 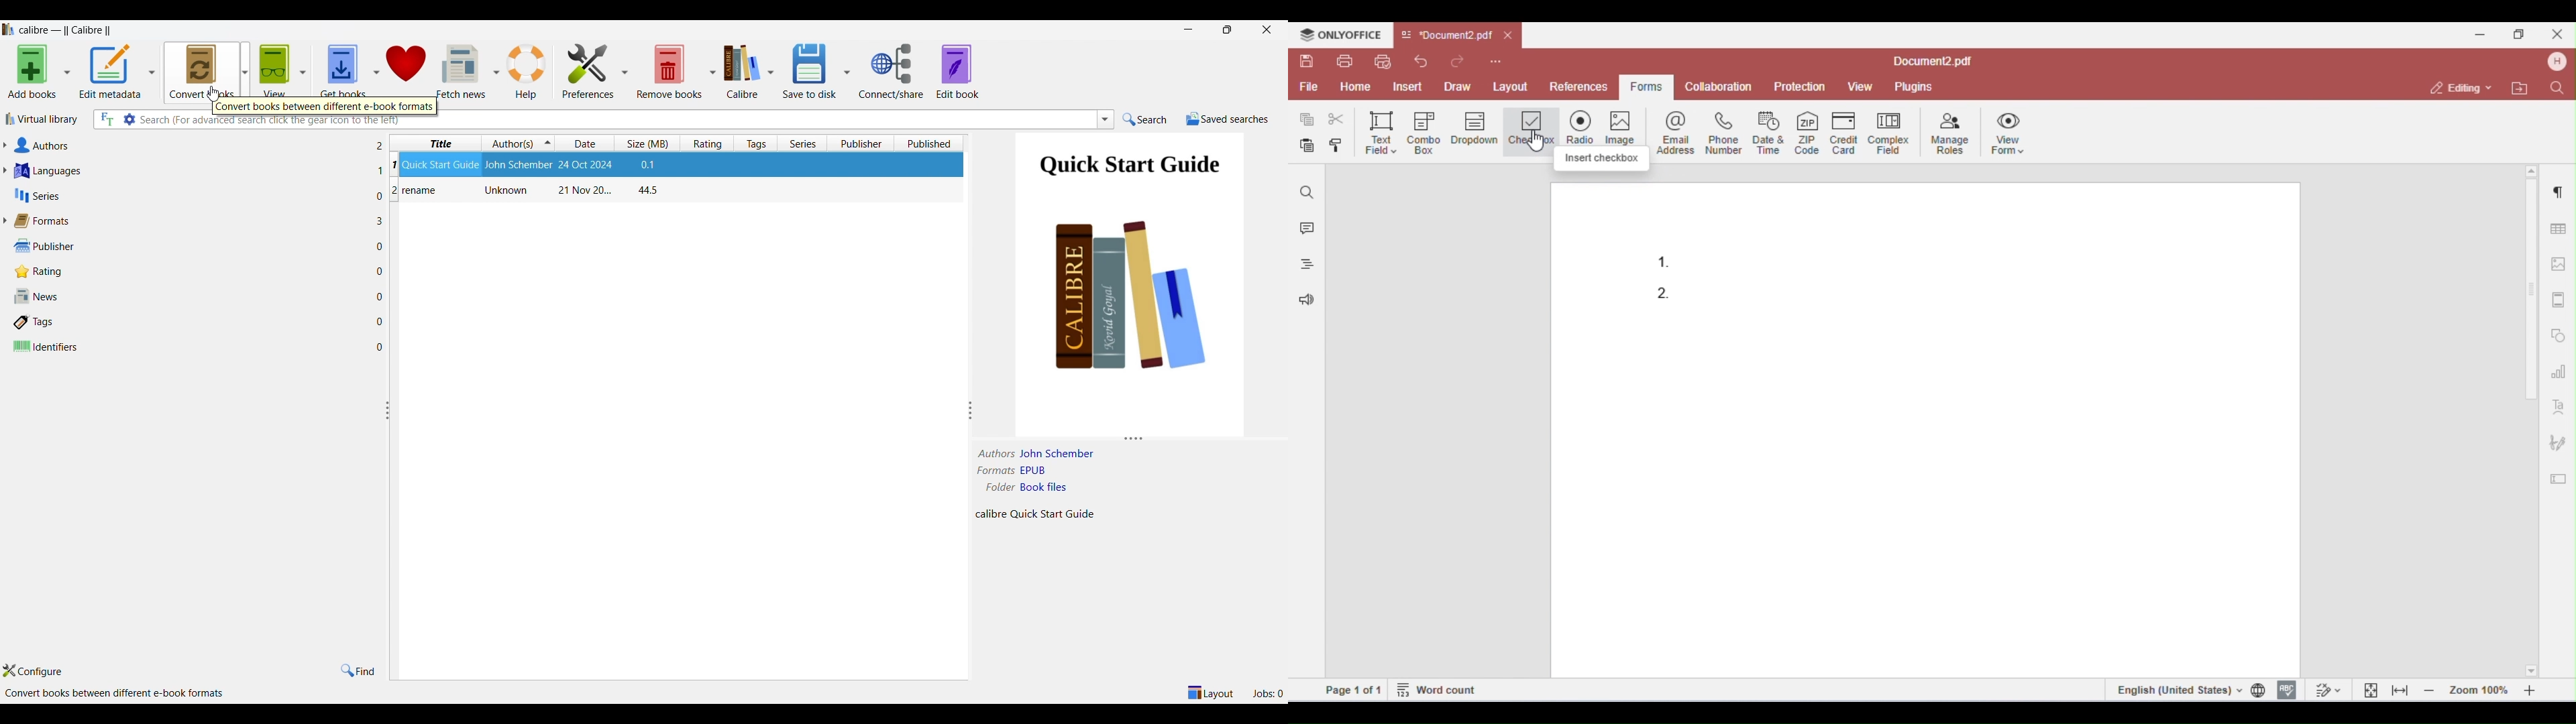 What do you see at coordinates (861, 143) in the screenshot?
I see `Publisher column` at bounding box center [861, 143].